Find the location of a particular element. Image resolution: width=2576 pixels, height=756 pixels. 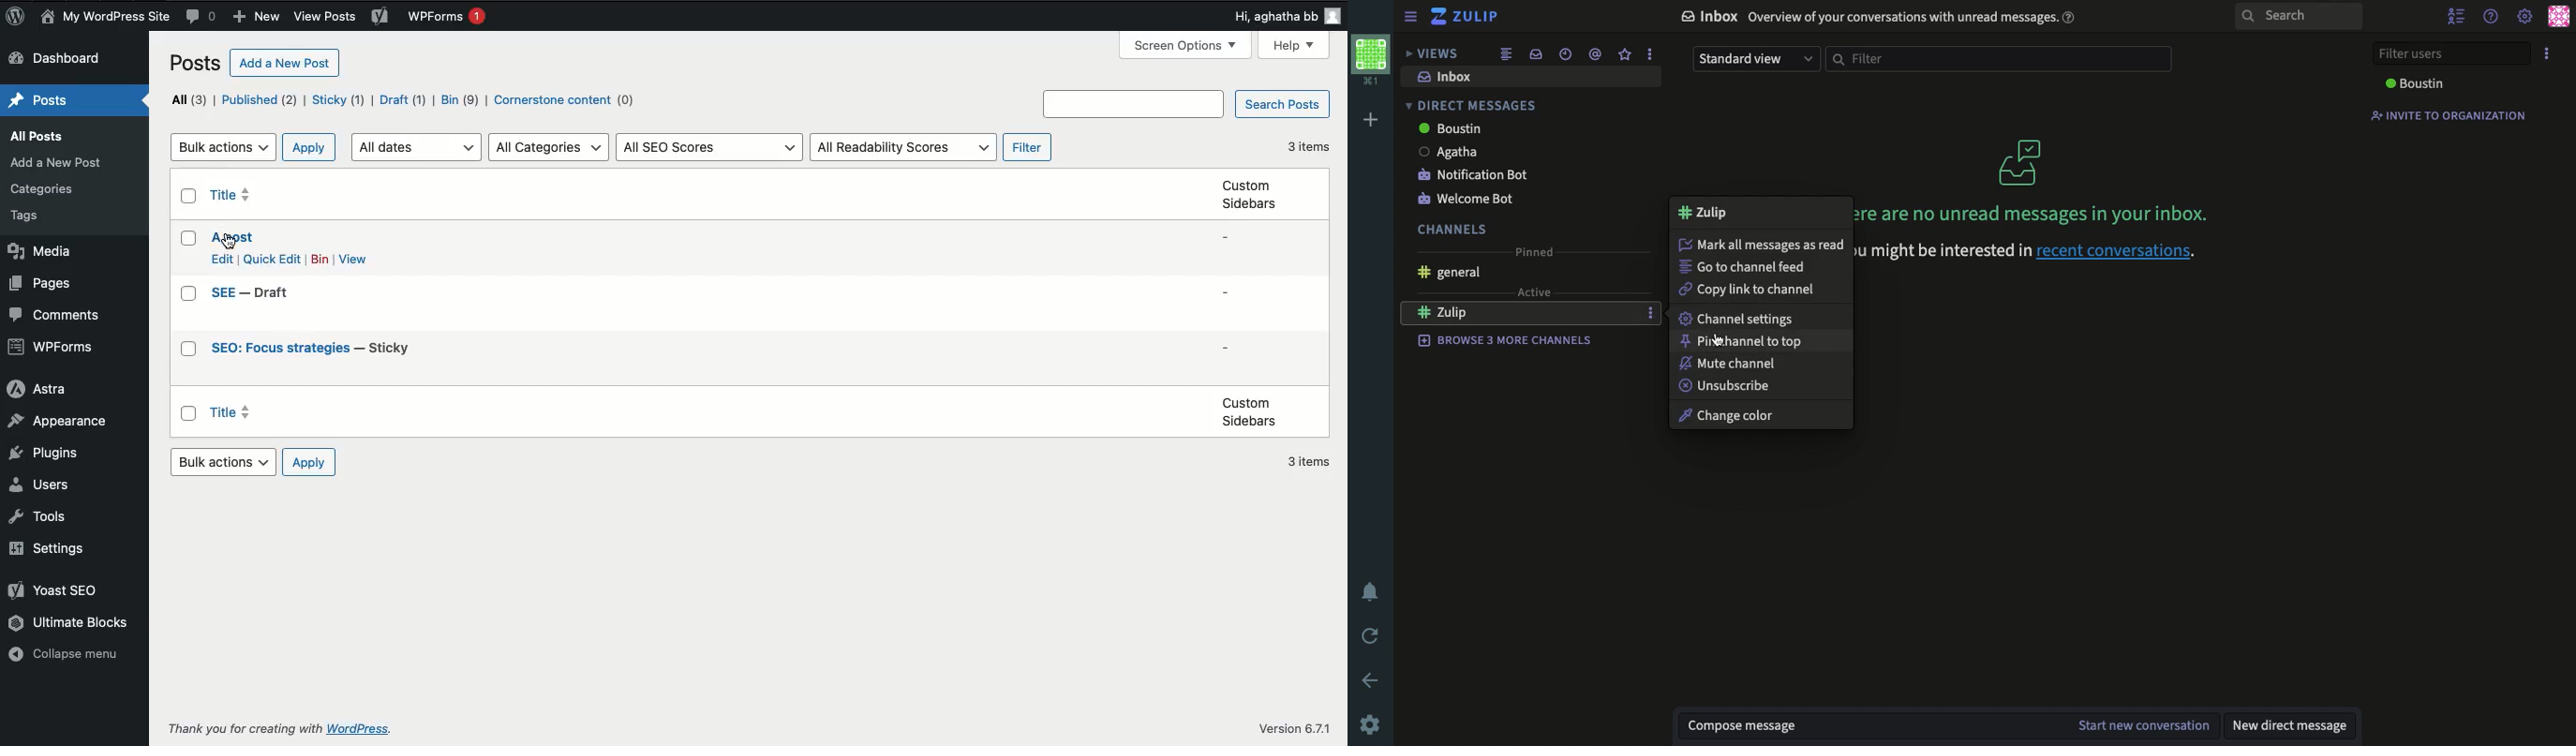

compose message is located at coordinates (1745, 726).